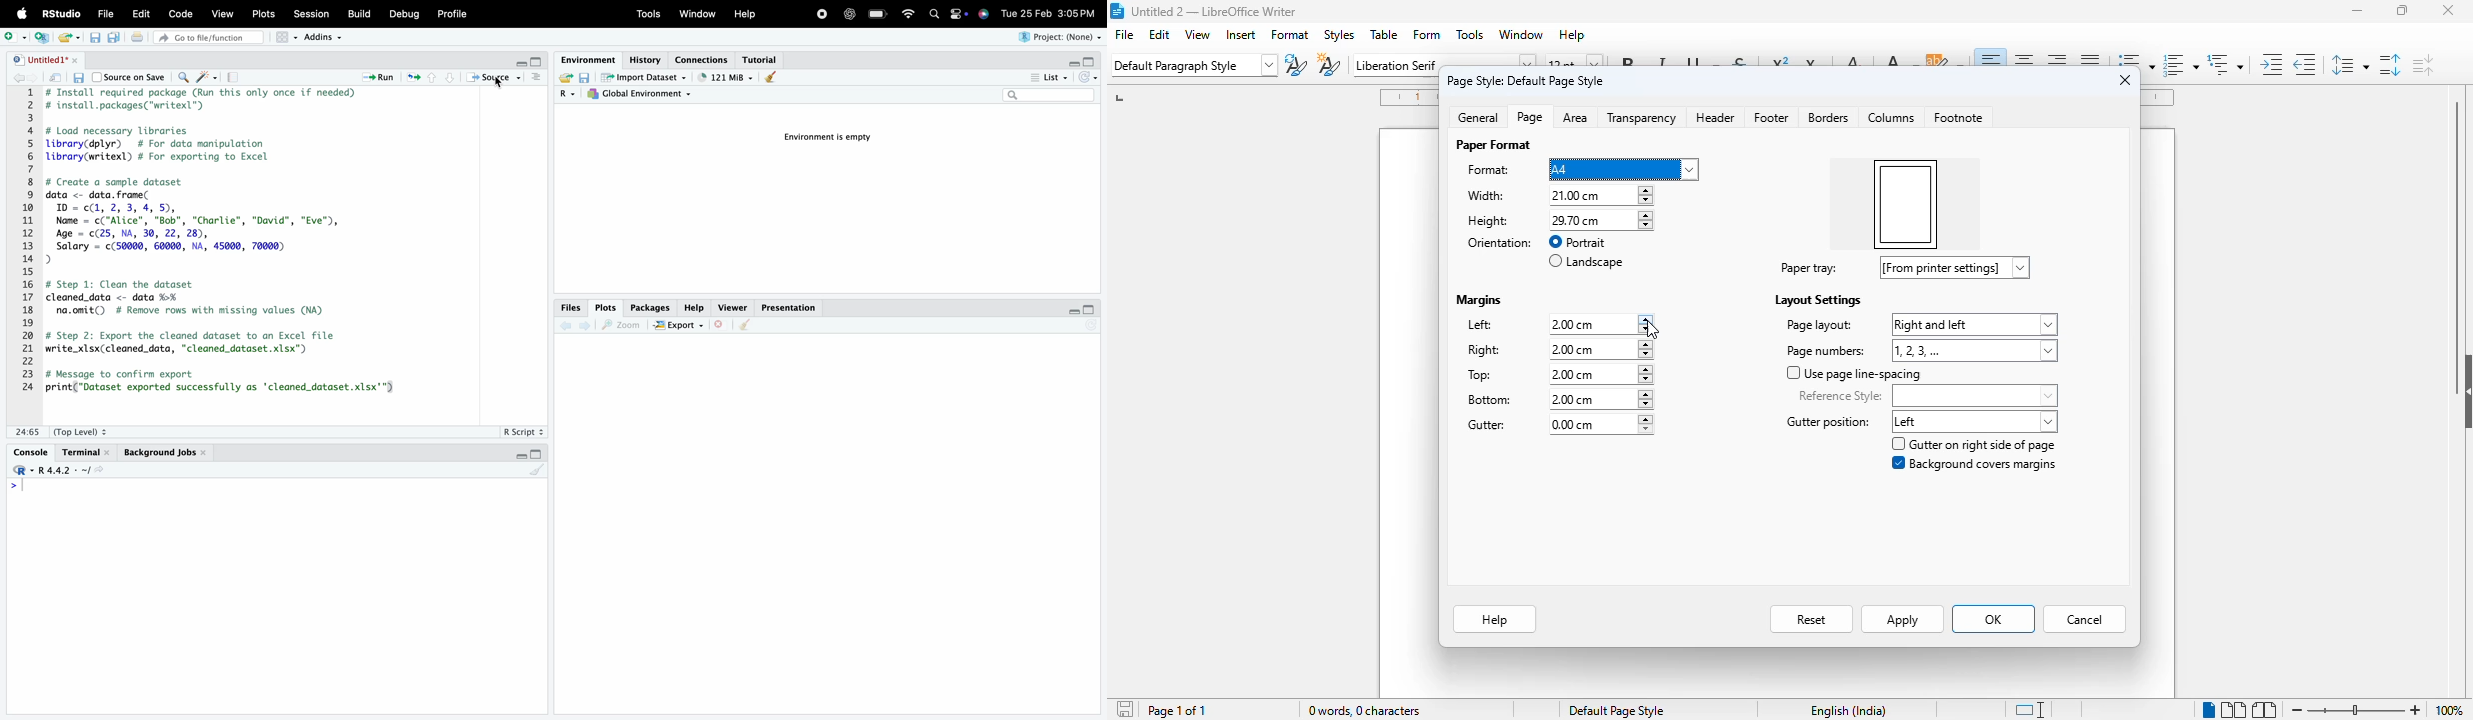 The image size is (2492, 728). What do you see at coordinates (1124, 709) in the screenshot?
I see `click to save document` at bounding box center [1124, 709].